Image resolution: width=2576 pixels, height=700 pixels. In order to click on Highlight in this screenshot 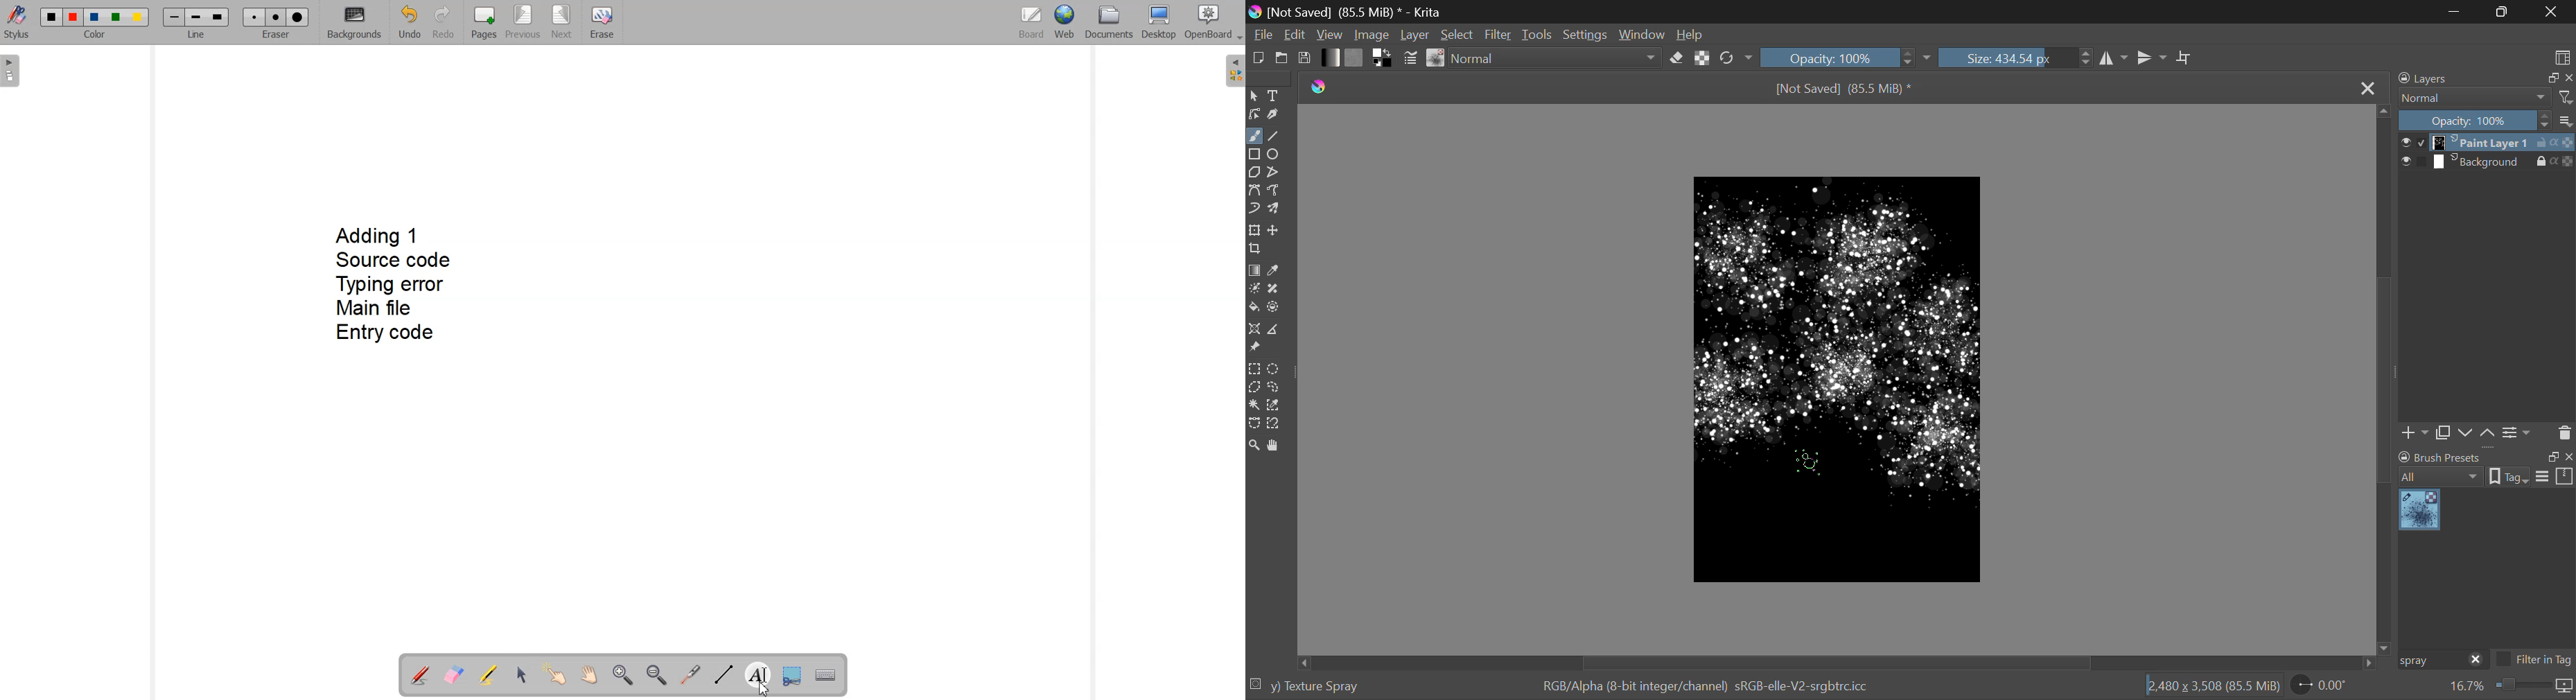, I will do `click(489, 674)`.